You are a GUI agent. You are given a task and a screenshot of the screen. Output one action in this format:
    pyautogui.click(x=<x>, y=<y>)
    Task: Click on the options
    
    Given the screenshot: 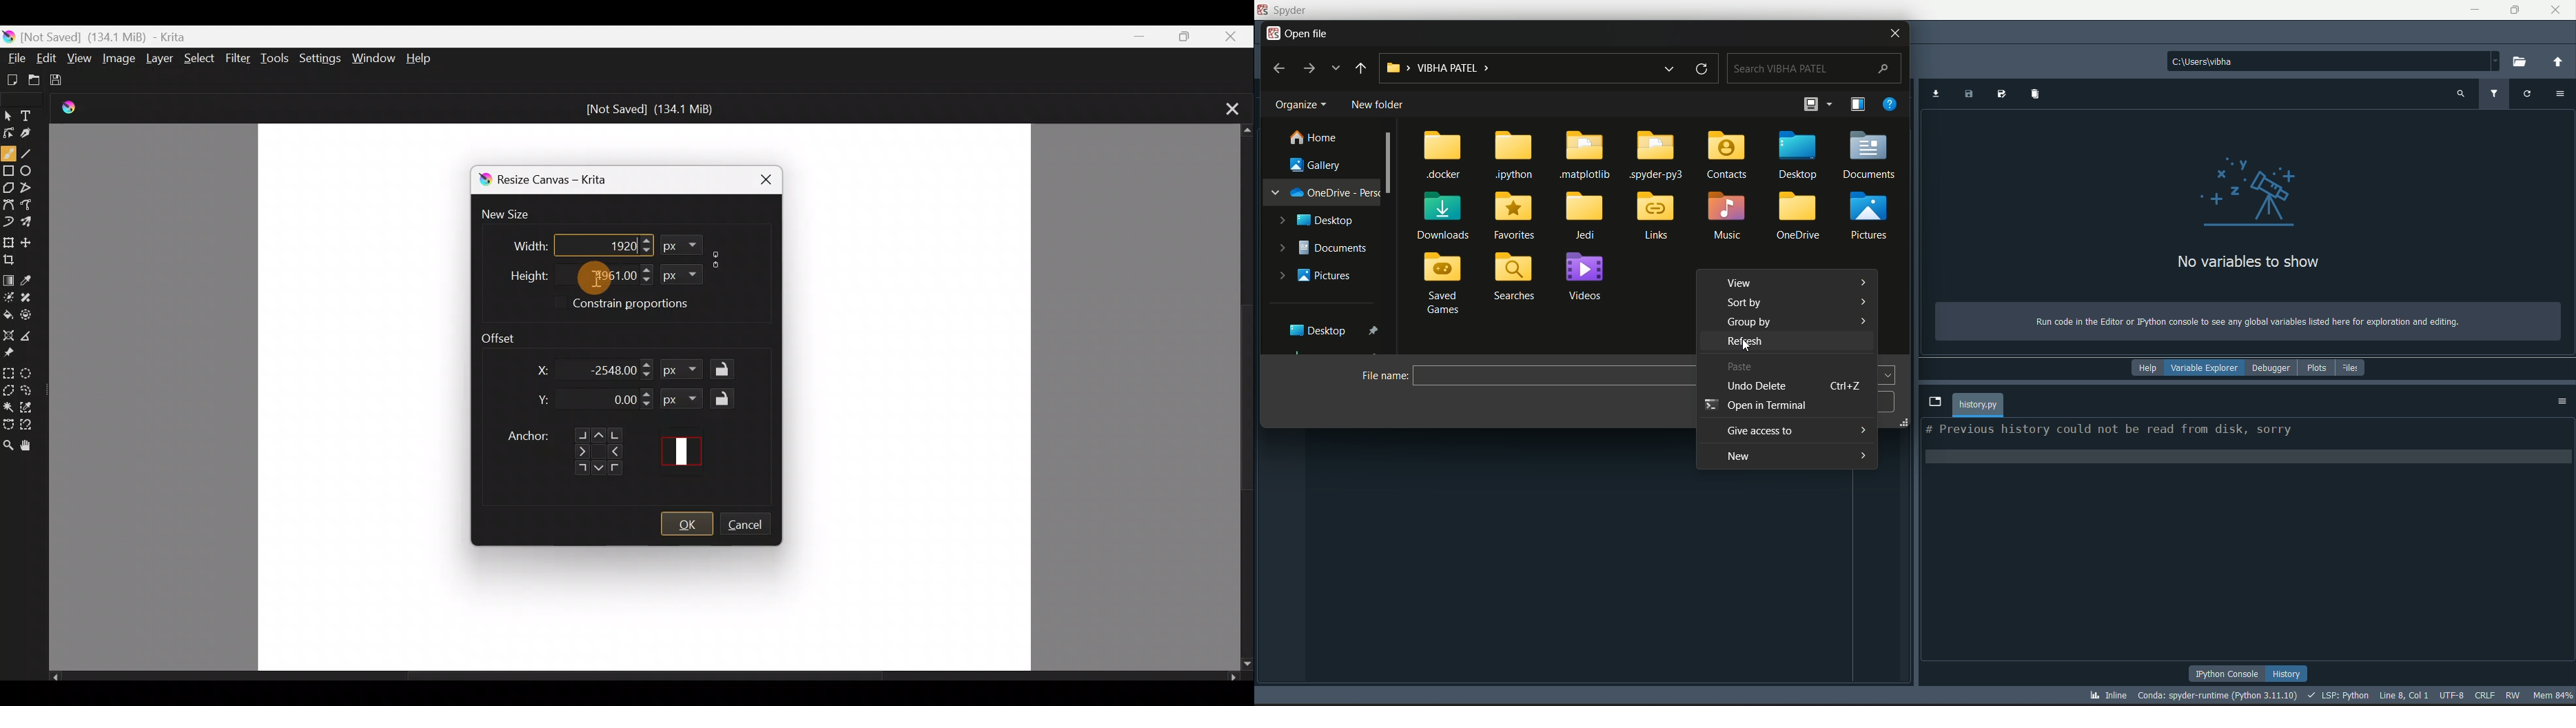 What is the action you would take?
    pyautogui.click(x=2558, y=95)
    